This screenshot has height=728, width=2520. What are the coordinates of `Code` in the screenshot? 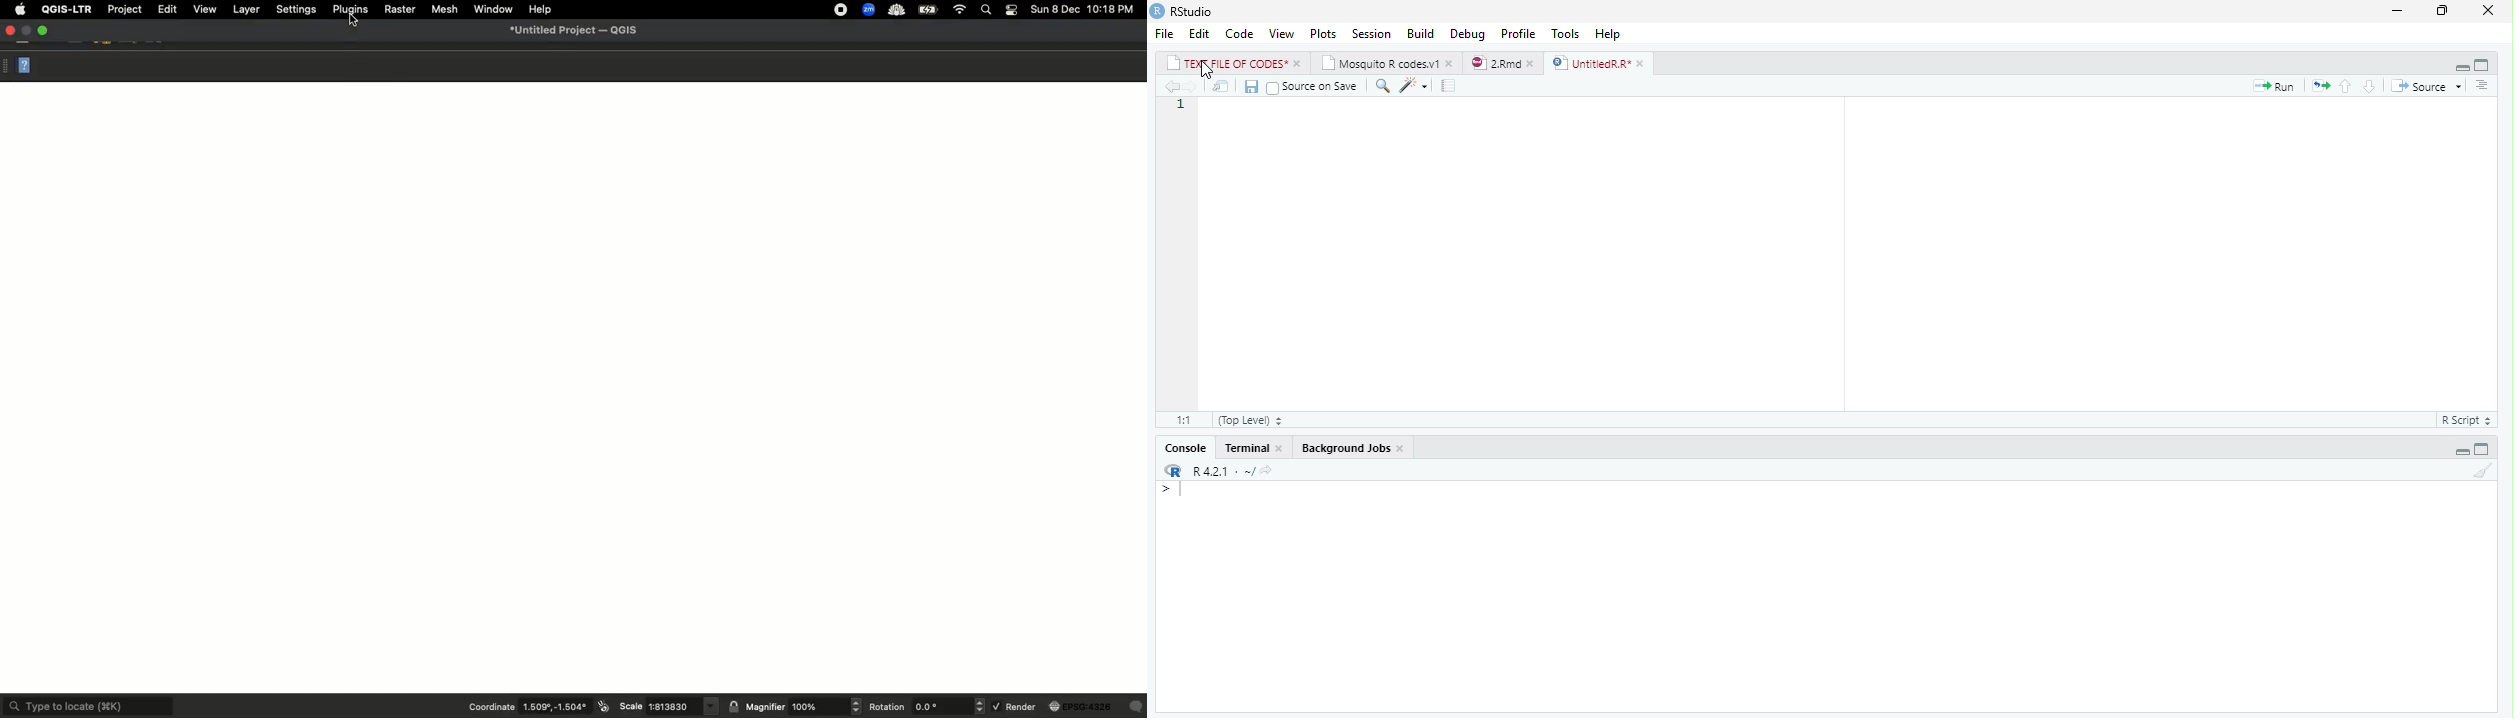 It's located at (1240, 33).